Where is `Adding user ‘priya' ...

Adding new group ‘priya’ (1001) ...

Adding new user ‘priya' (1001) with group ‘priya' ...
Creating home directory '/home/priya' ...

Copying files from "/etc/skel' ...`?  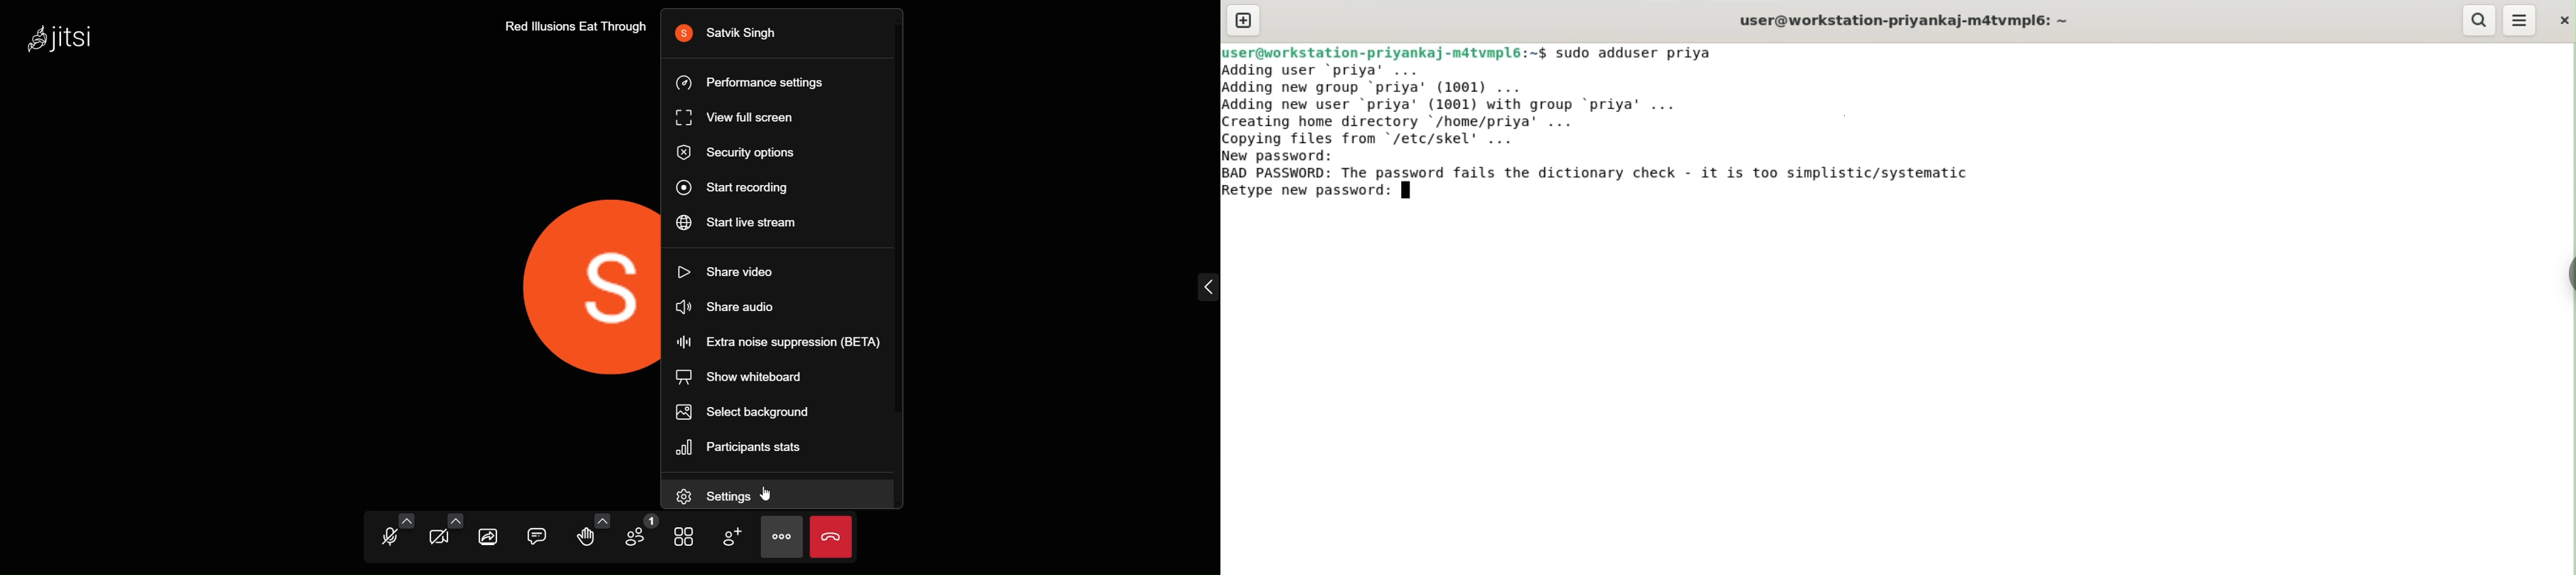 Adding user ‘priya' ...

Adding new group ‘priya’ (1001) ...

Adding new user ‘priya' (1001) with group ‘priya' ...
Creating home directory '/home/priya' ...

Copying files from "/etc/skel' ... is located at coordinates (1457, 105).